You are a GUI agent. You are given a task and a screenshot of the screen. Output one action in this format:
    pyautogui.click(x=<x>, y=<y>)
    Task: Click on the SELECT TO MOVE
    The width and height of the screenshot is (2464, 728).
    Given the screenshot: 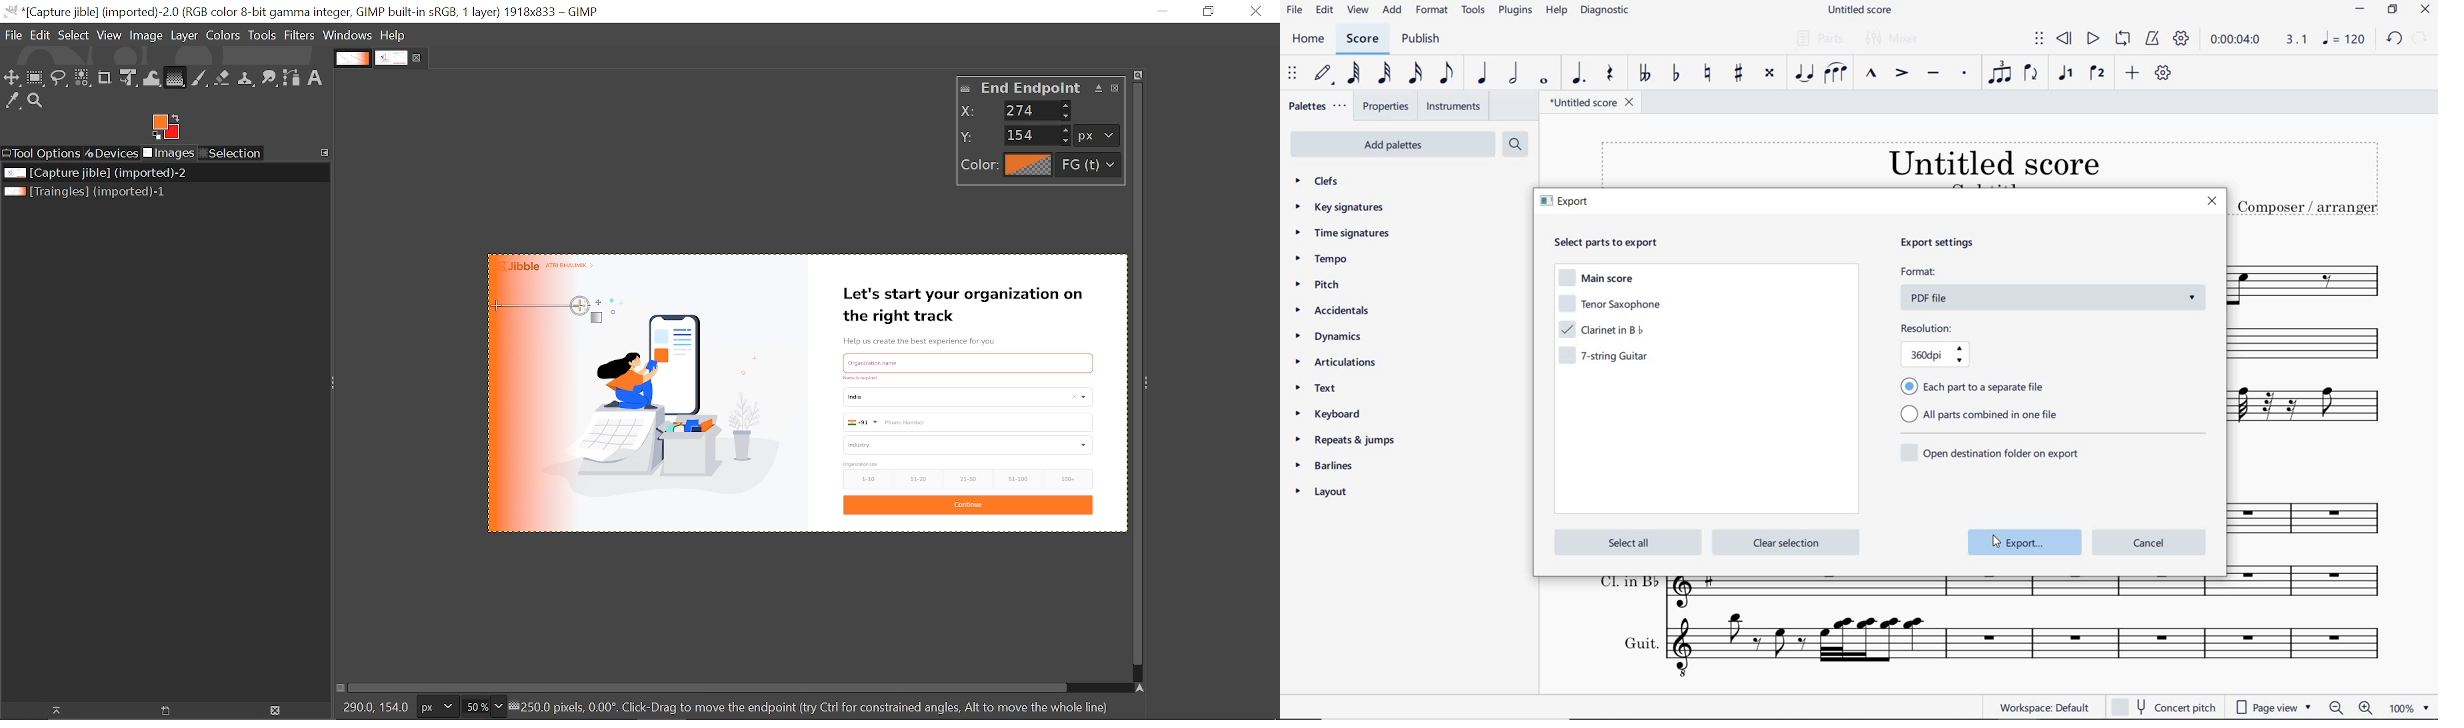 What is the action you would take?
    pyautogui.click(x=2039, y=38)
    